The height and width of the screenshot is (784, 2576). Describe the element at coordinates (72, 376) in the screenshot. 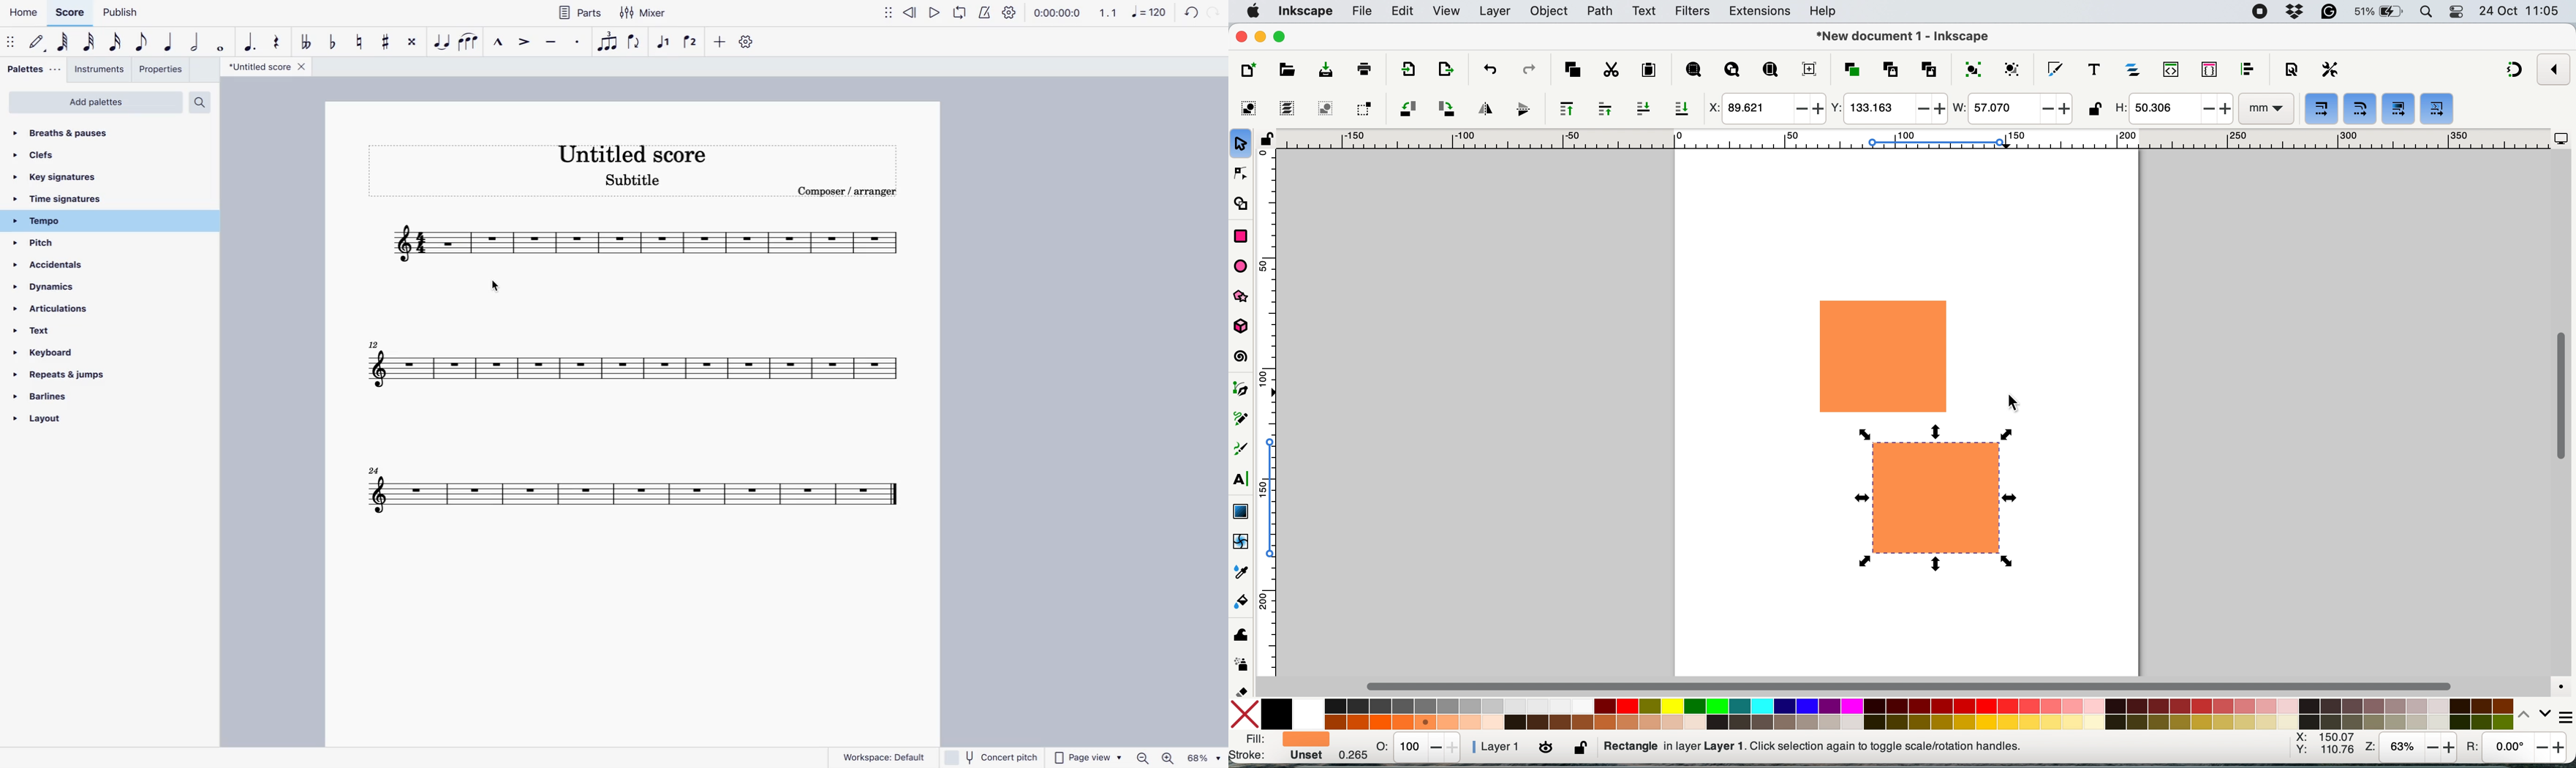

I see `repeats & jumps` at that location.